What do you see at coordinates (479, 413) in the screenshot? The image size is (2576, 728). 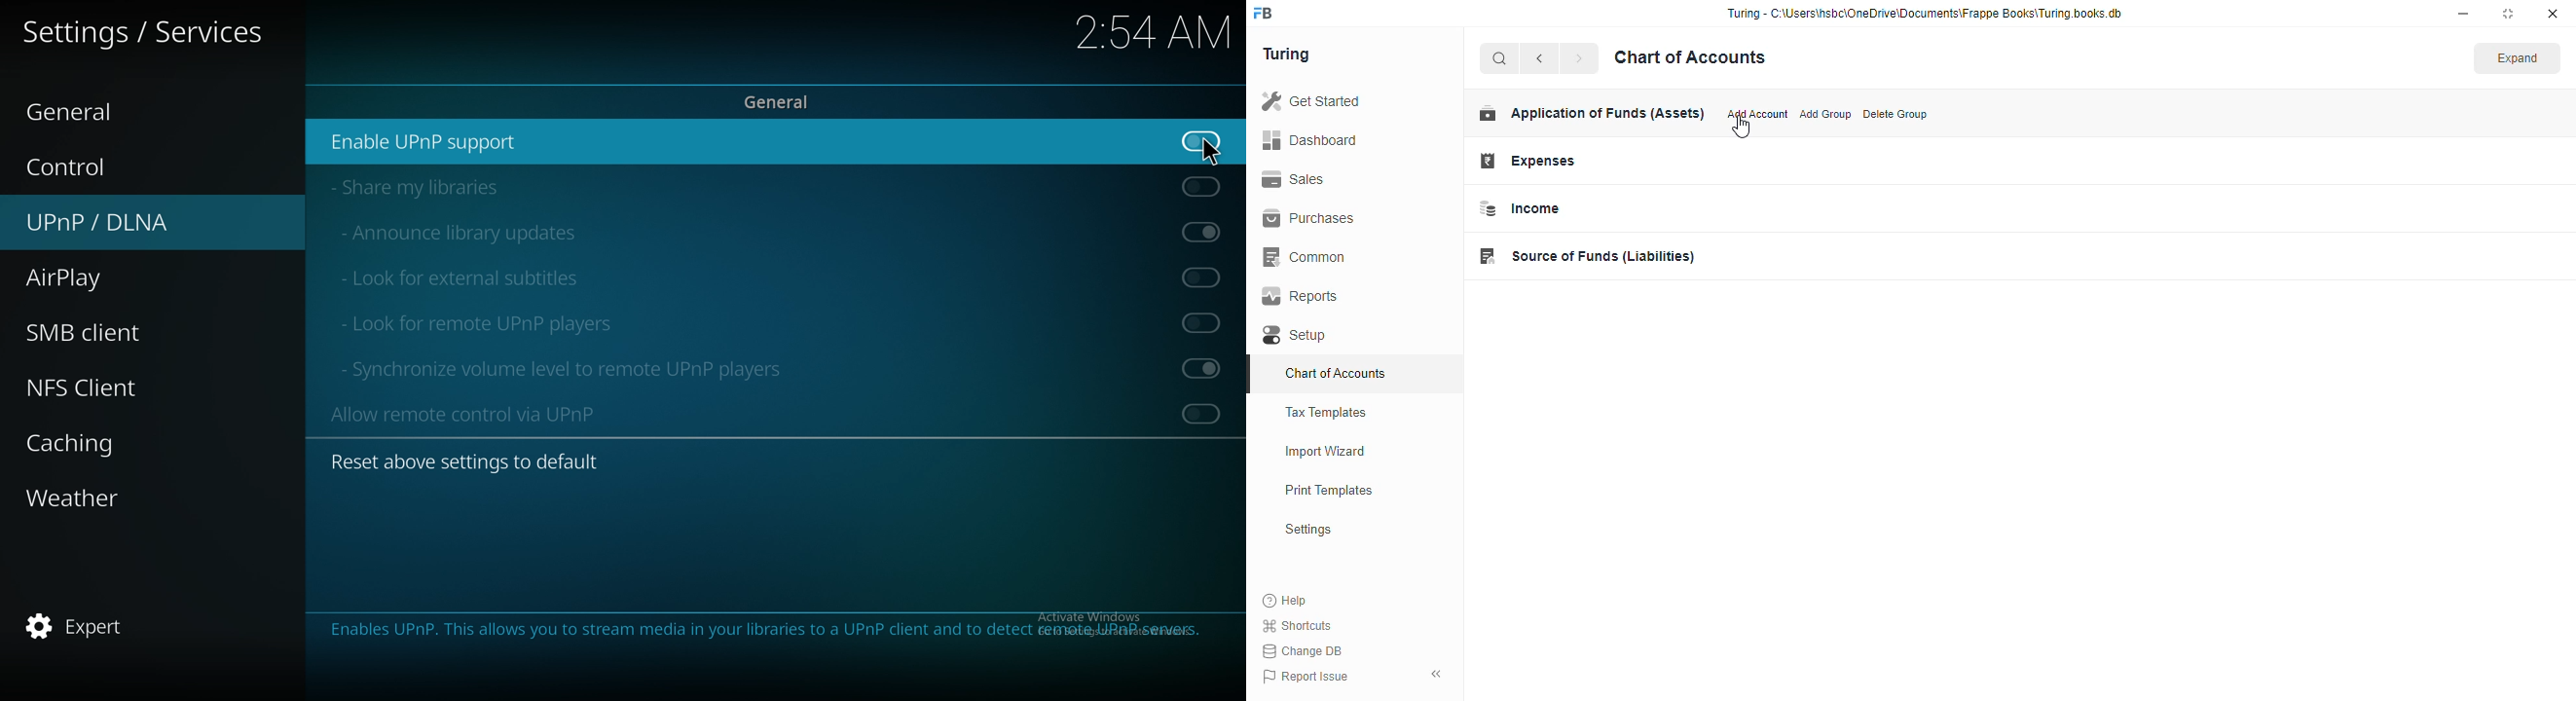 I see `allow remote control via upnp` at bounding box center [479, 413].